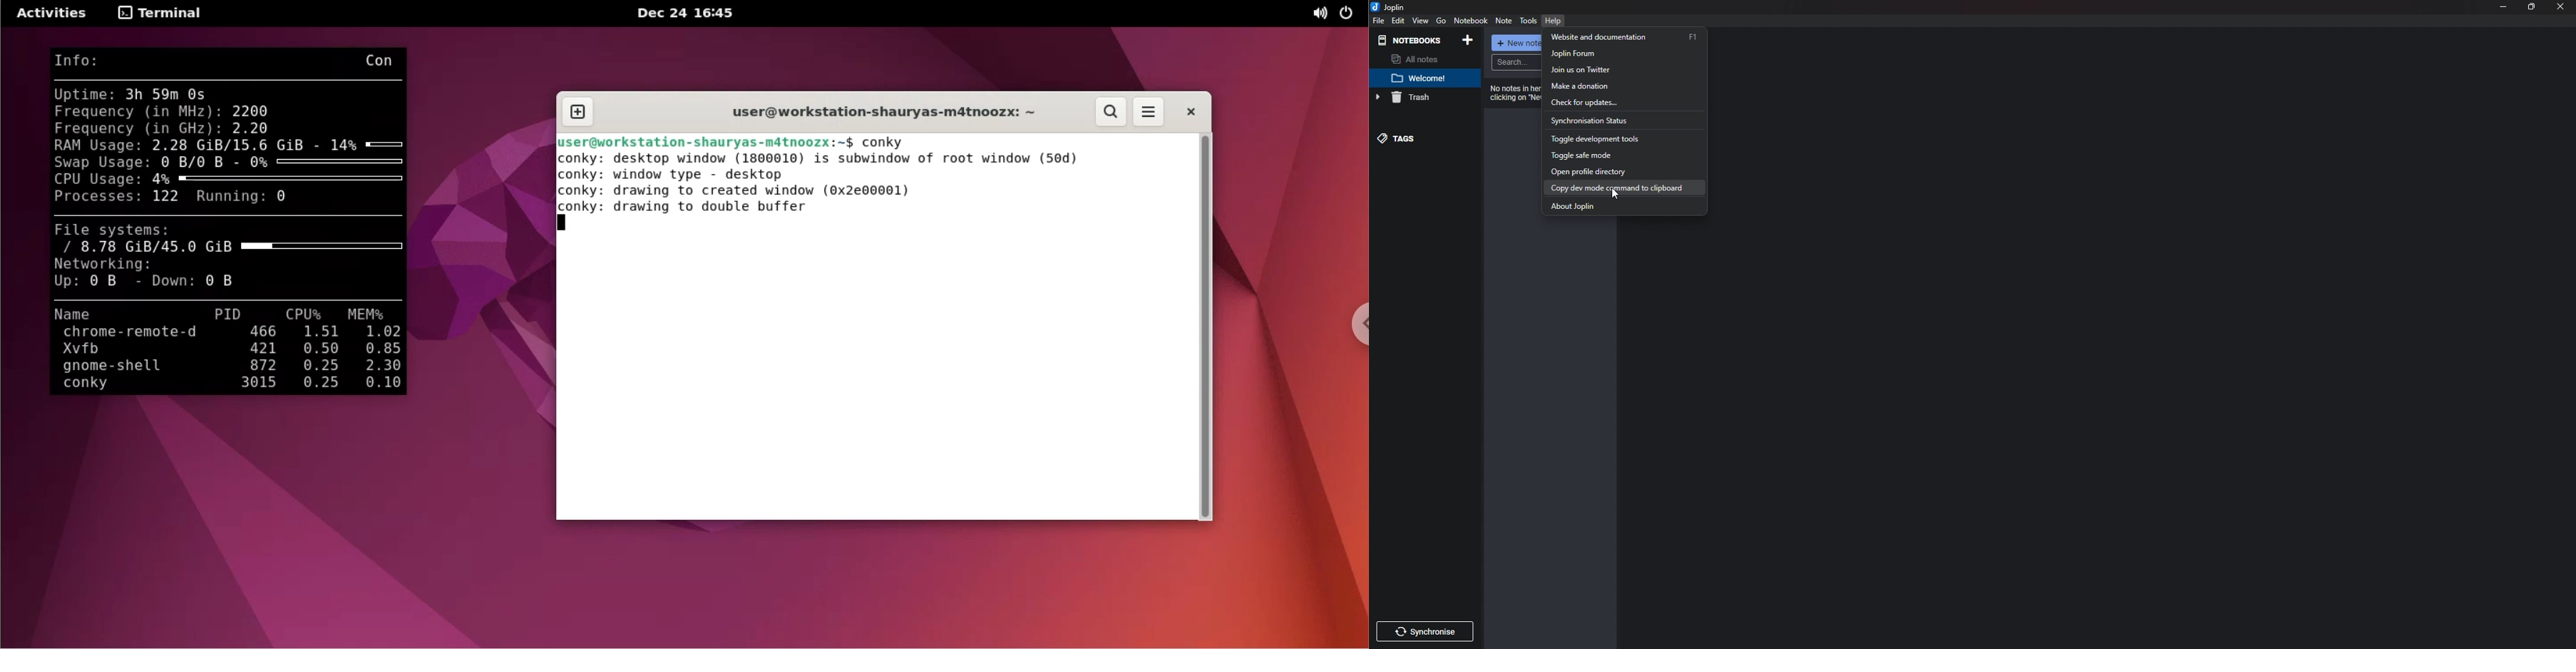 The width and height of the screenshot is (2576, 672). I want to click on minimize, so click(2503, 7).